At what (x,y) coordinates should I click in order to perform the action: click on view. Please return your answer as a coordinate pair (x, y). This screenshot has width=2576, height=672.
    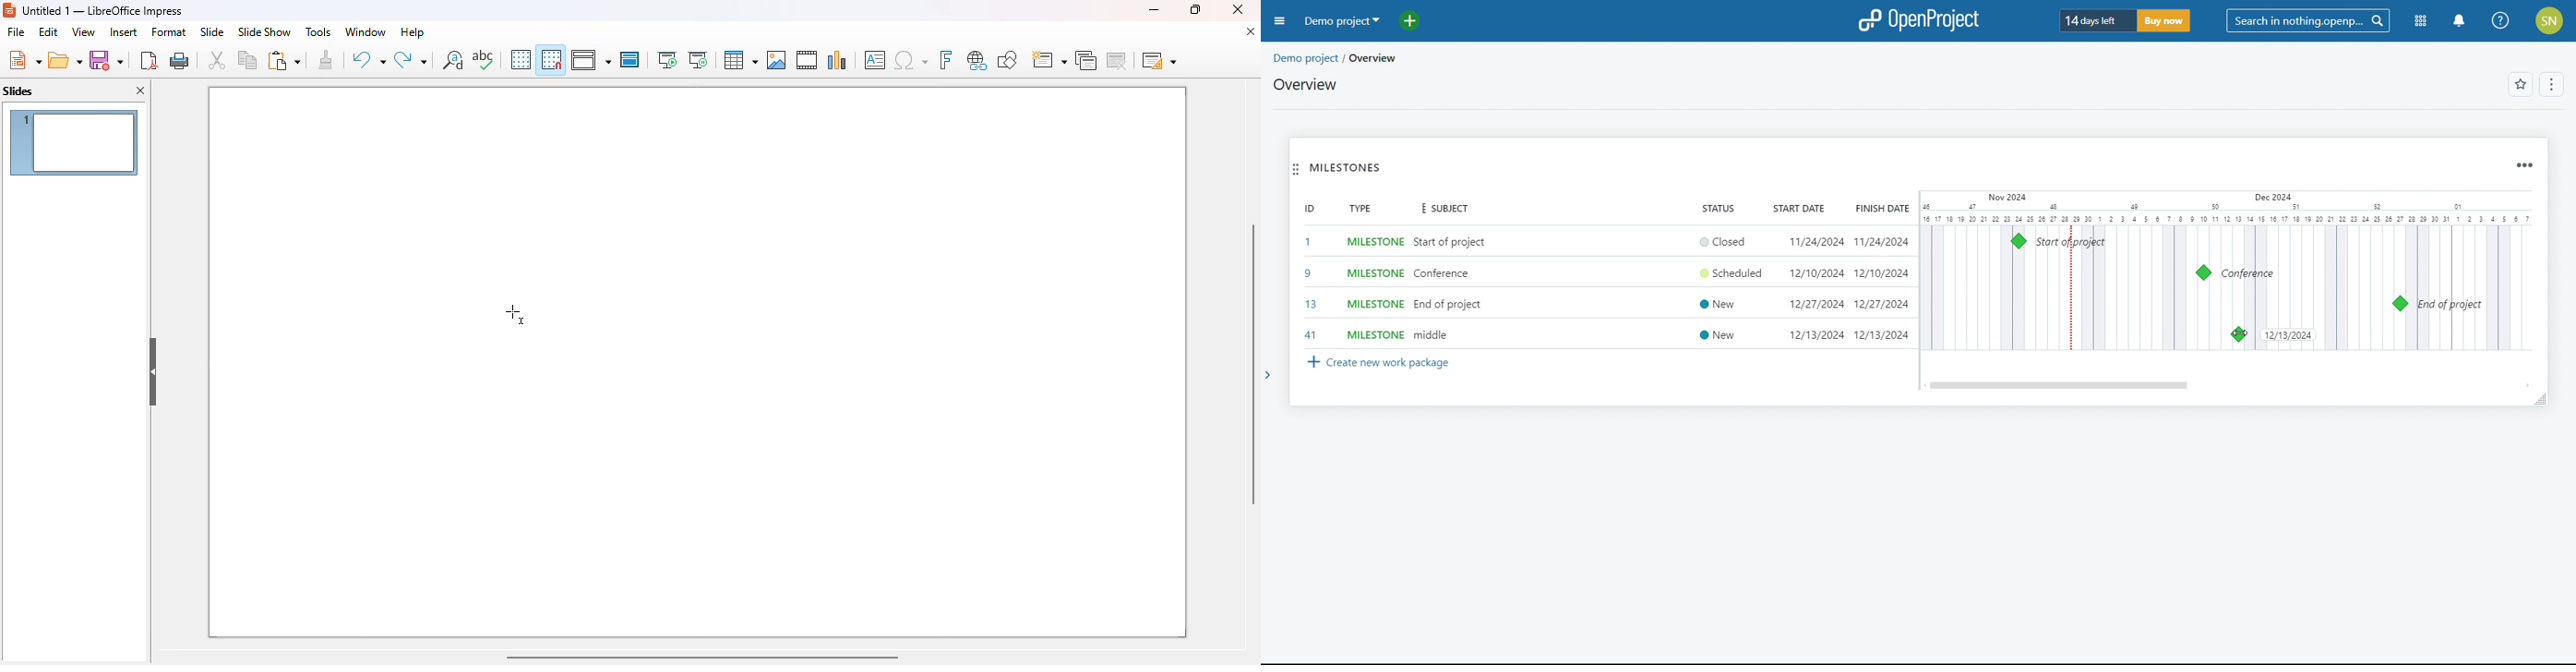
    Looking at the image, I should click on (83, 31).